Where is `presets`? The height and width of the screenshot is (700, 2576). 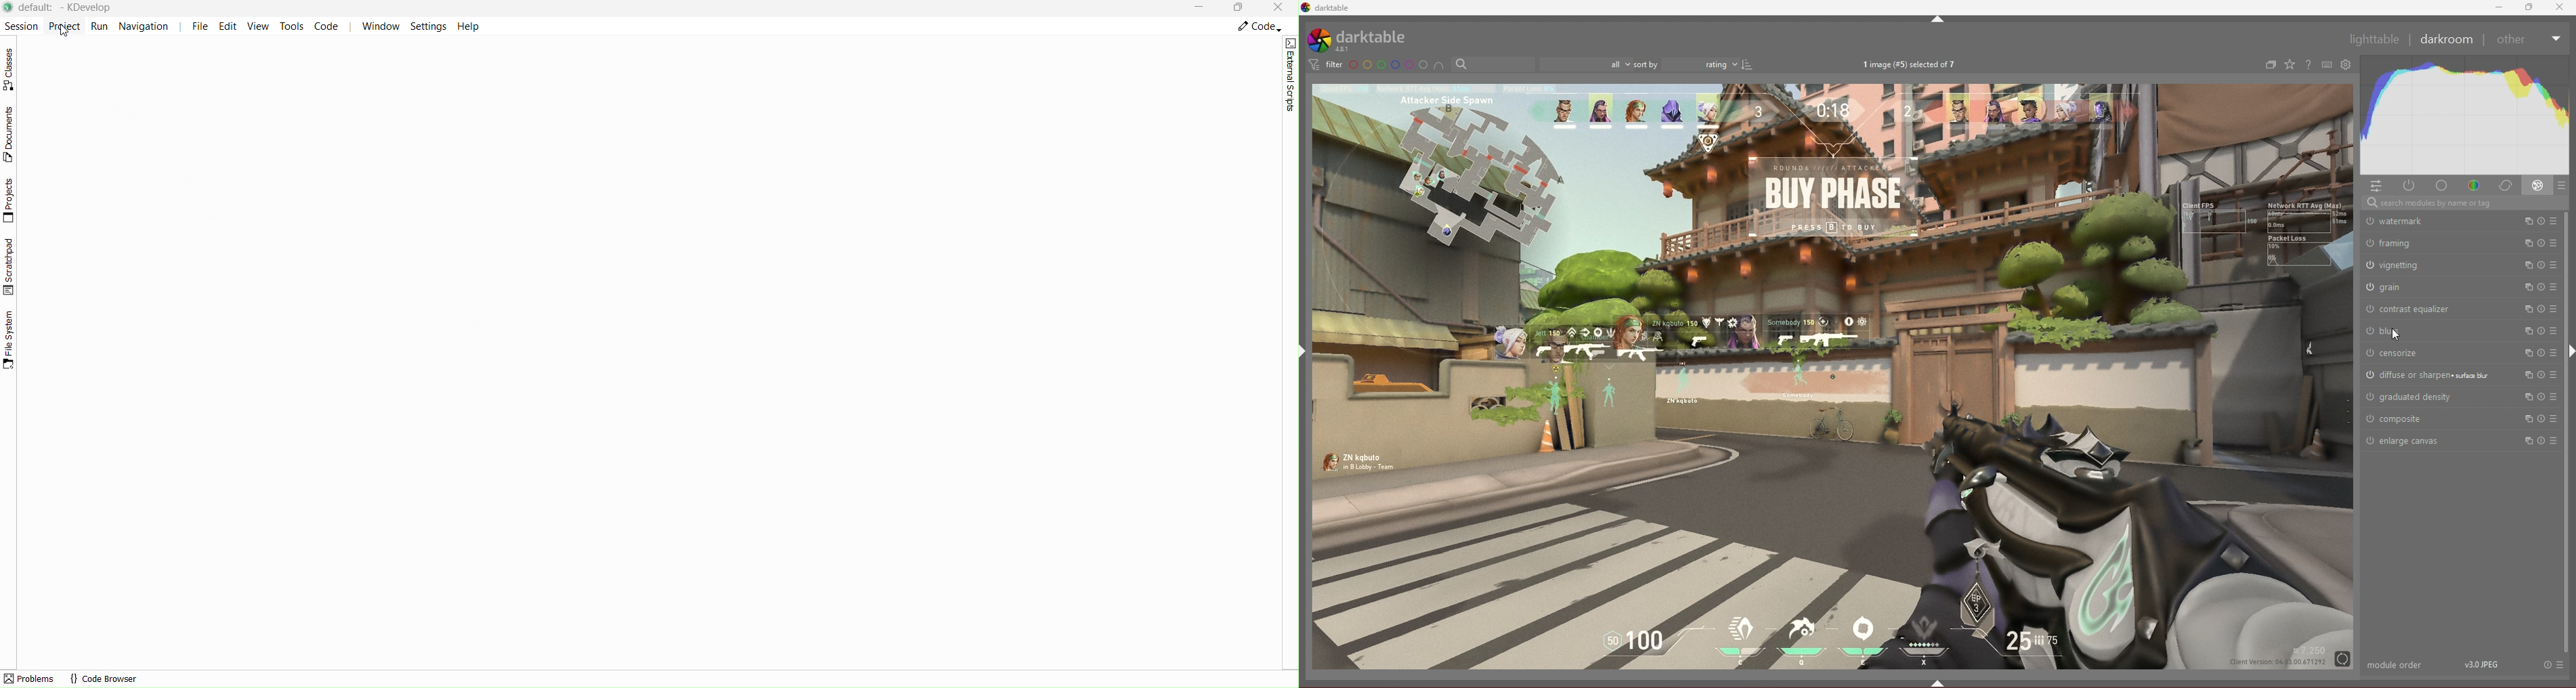
presets is located at coordinates (2554, 220).